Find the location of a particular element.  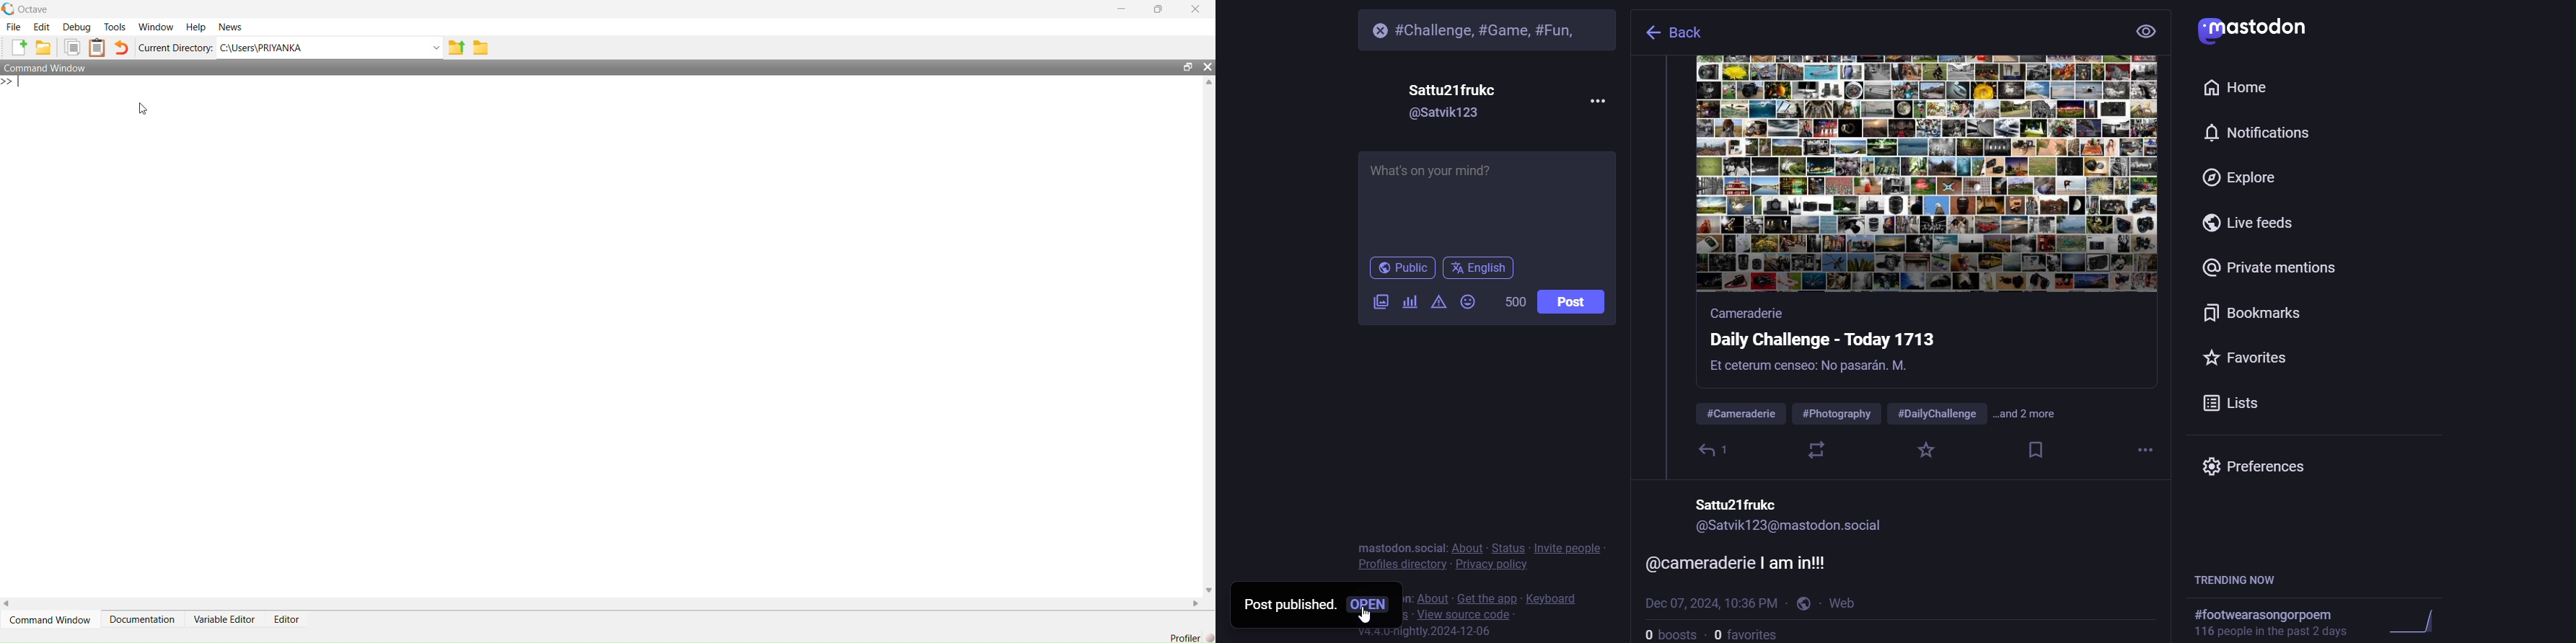

explore is located at coordinates (2242, 177).